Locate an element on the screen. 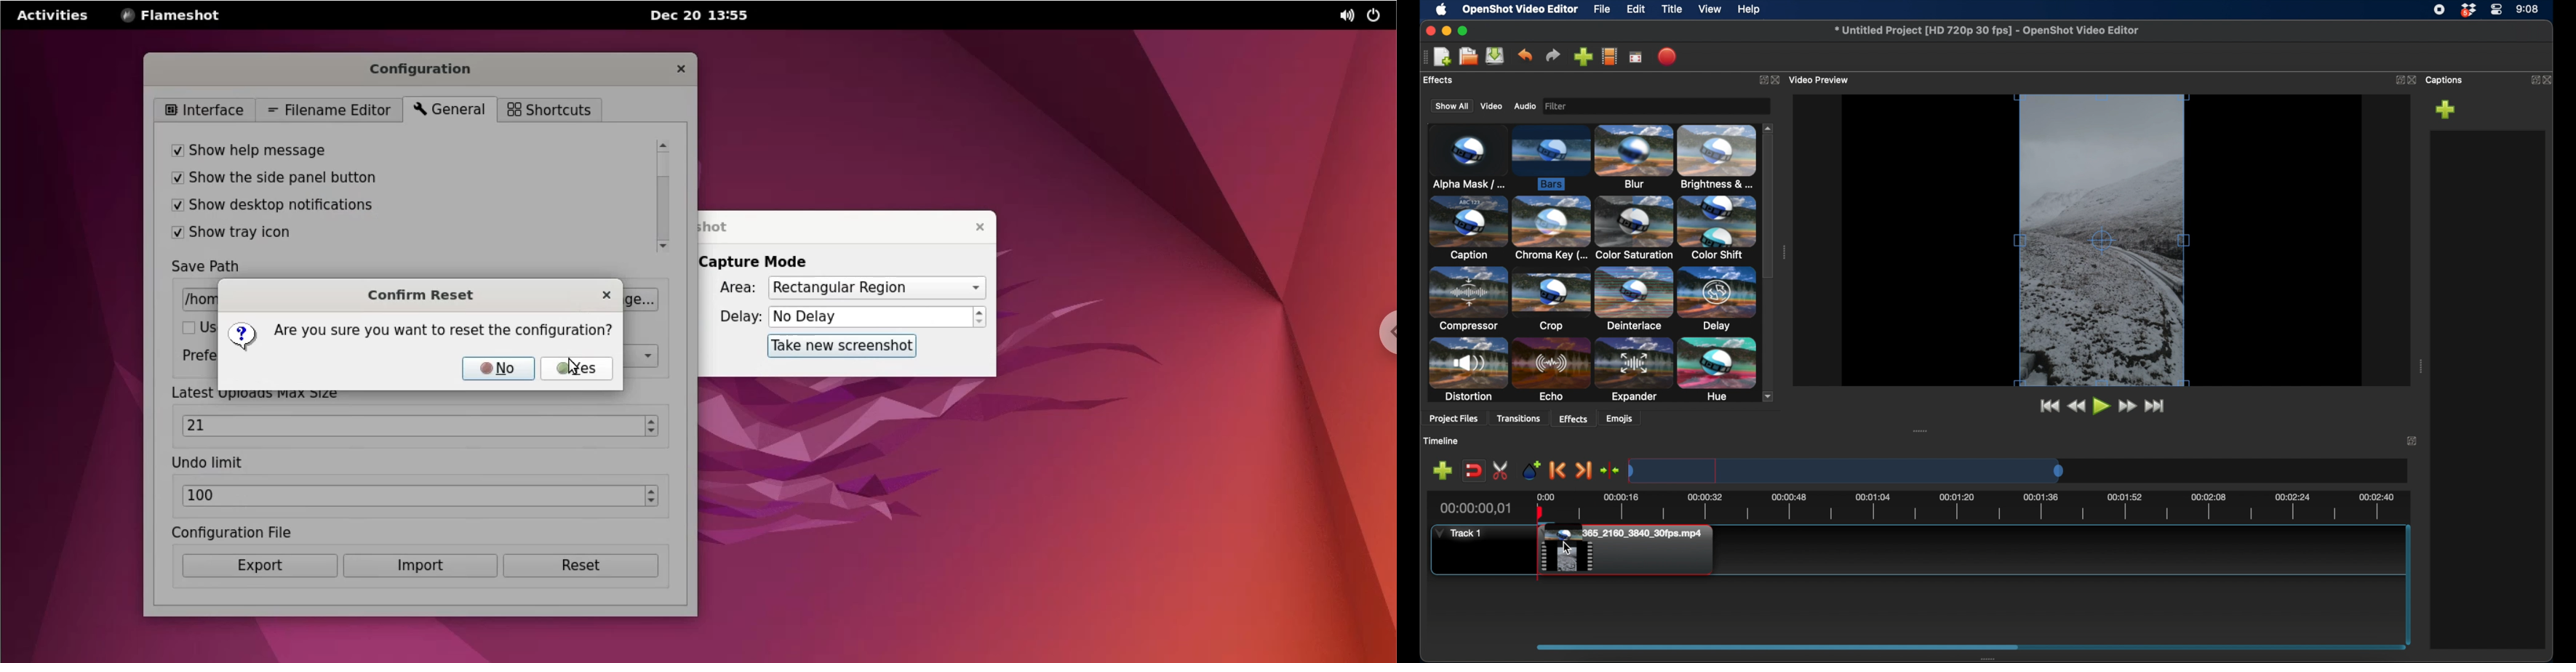  close is located at coordinates (2412, 80).